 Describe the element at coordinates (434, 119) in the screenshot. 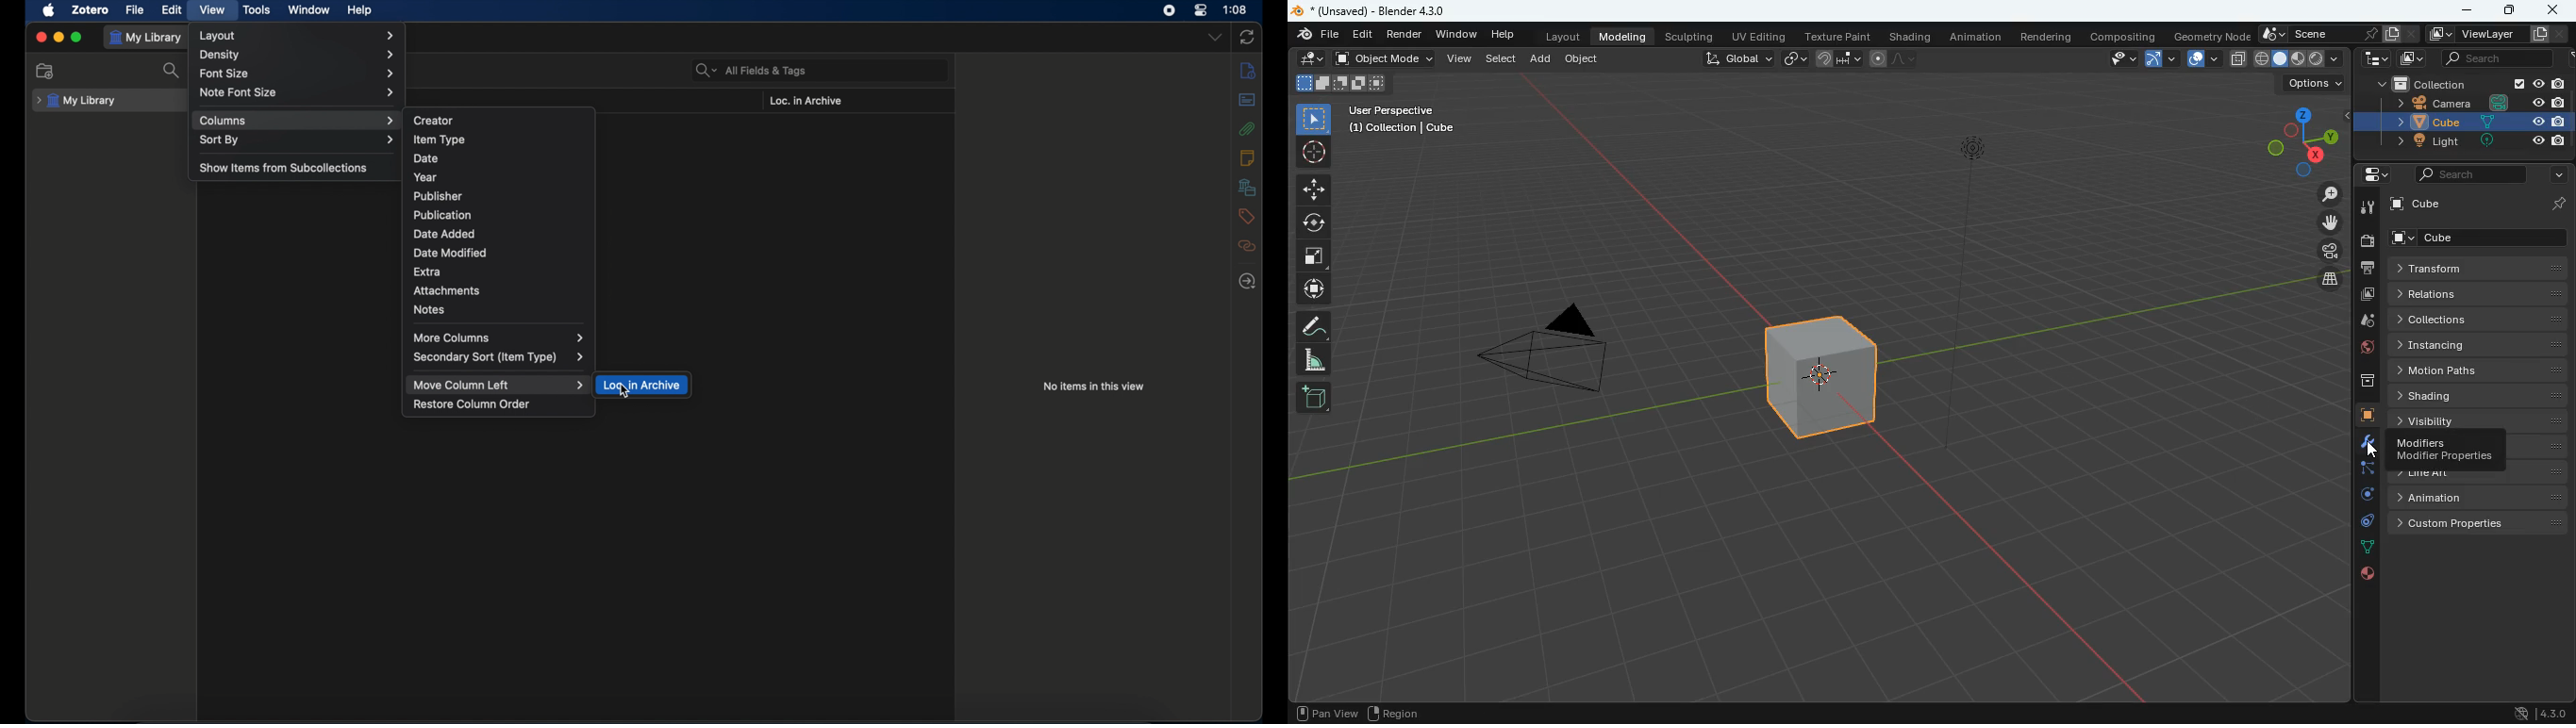

I see `creator` at that location.